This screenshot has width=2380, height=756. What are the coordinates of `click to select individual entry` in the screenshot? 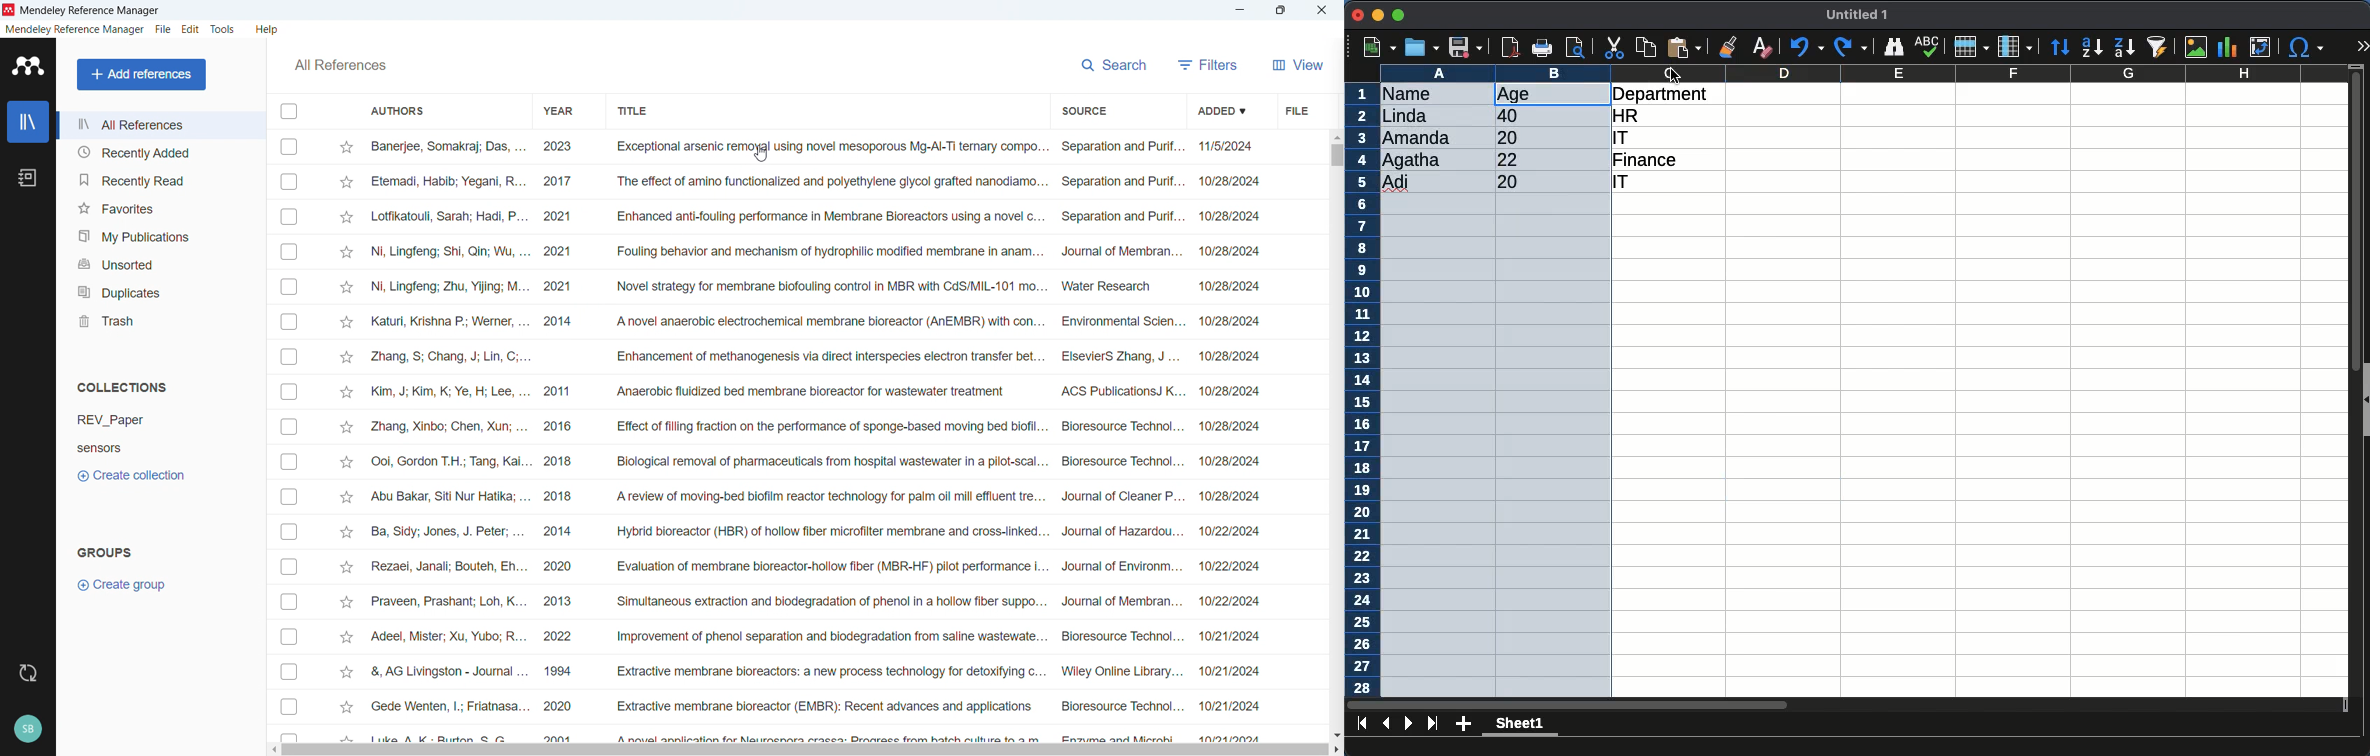 It's located at (290, 182).